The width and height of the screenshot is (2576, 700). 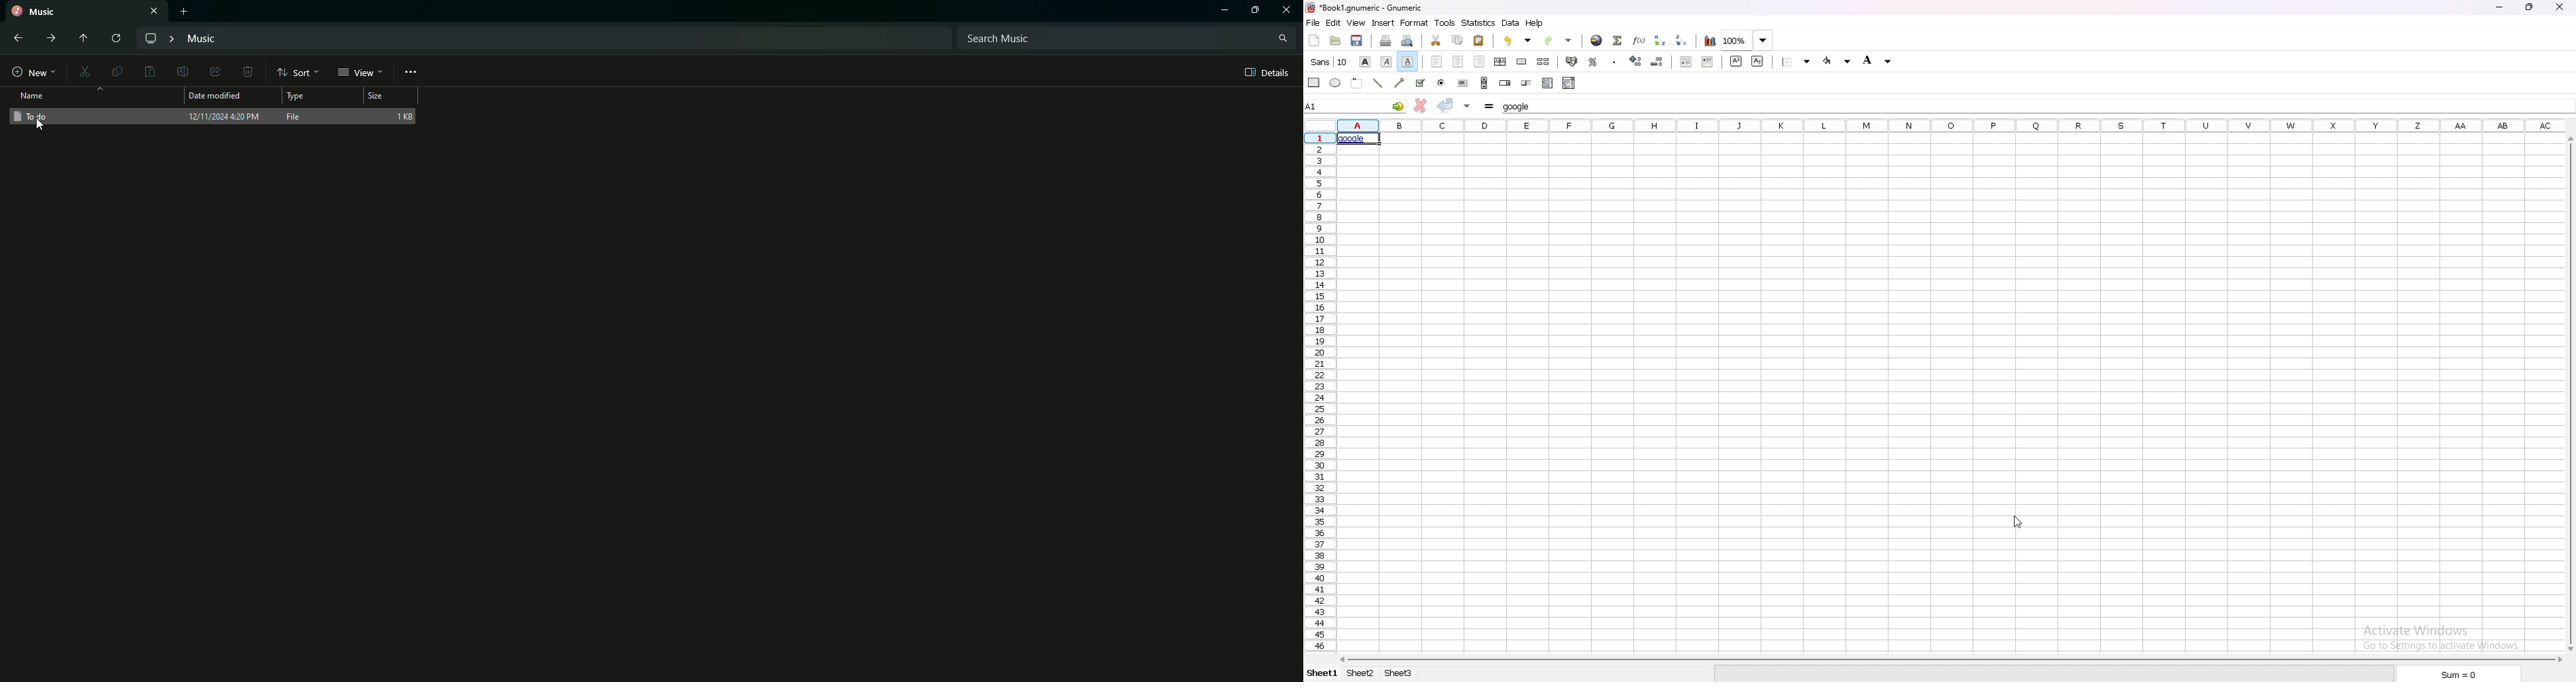 What do you see at coordinates (1950, 659) in the screenshot?
I see `scroll bar` at bounding box center [1950, 659].